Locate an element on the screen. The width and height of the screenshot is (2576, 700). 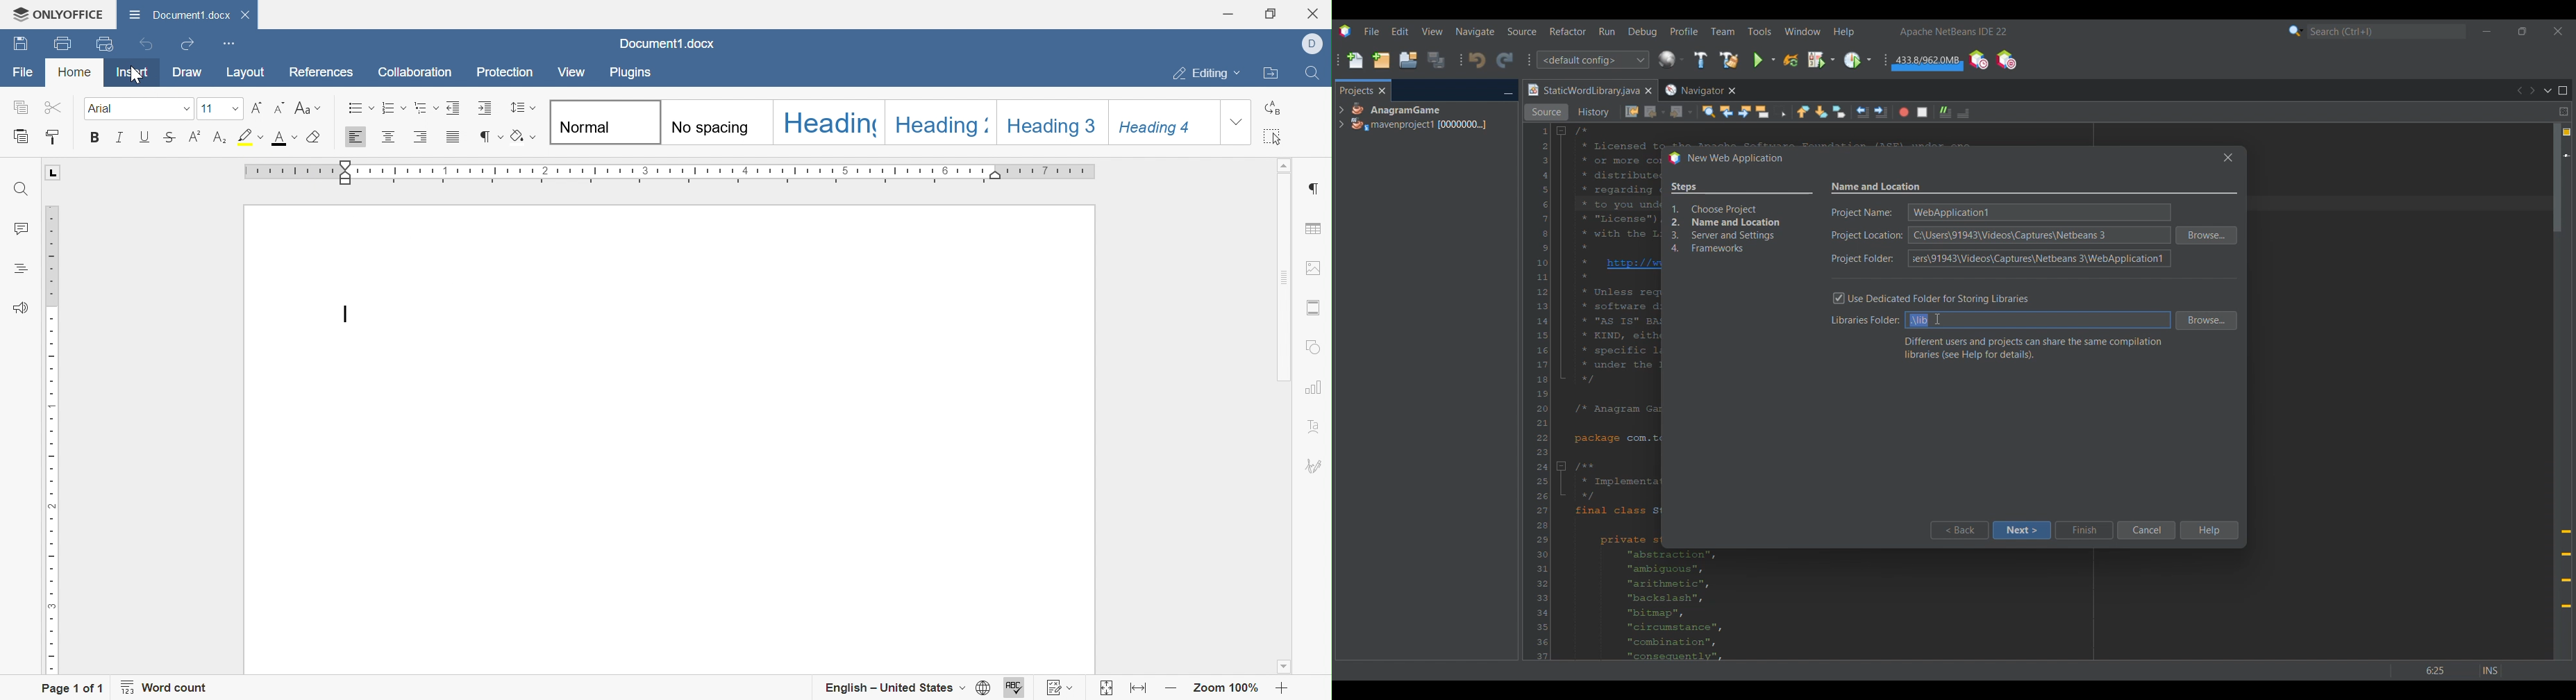
Projects, current tab highlighted is located at coordinates (1356, 89).